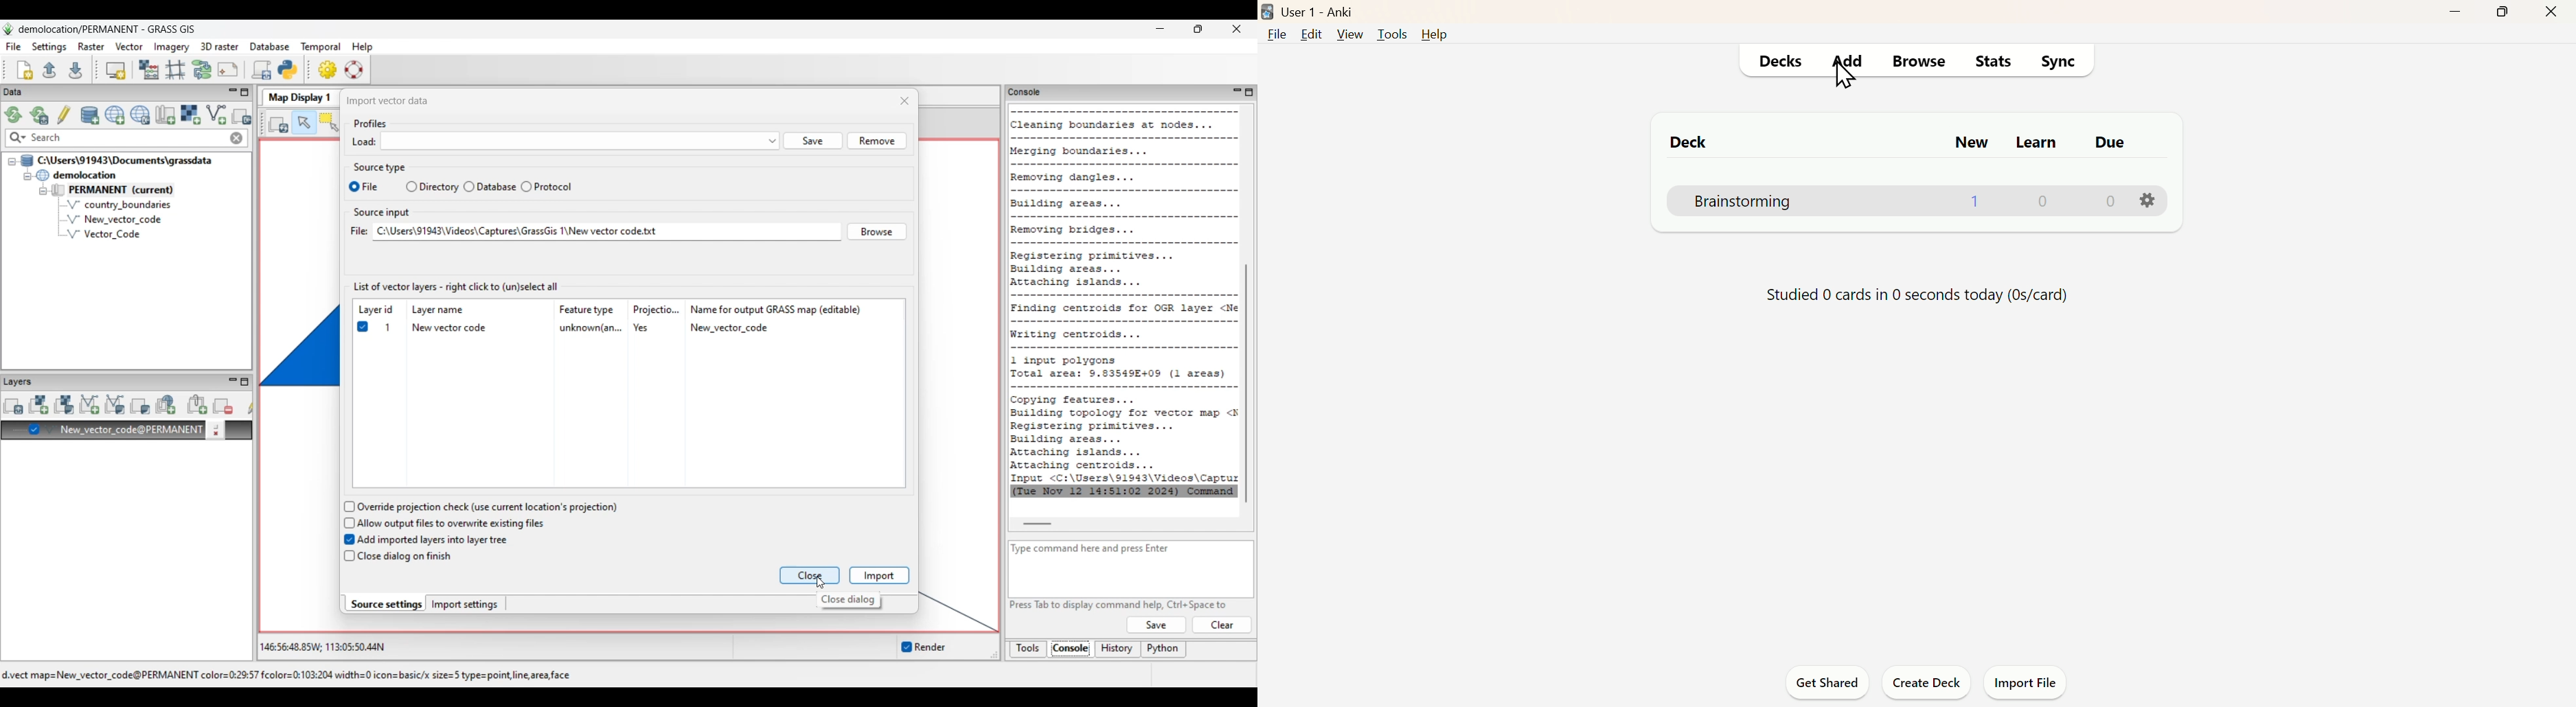 The width and height of the screenshot is (2576, 728). I want to click on Decks, so click(1777, 60).